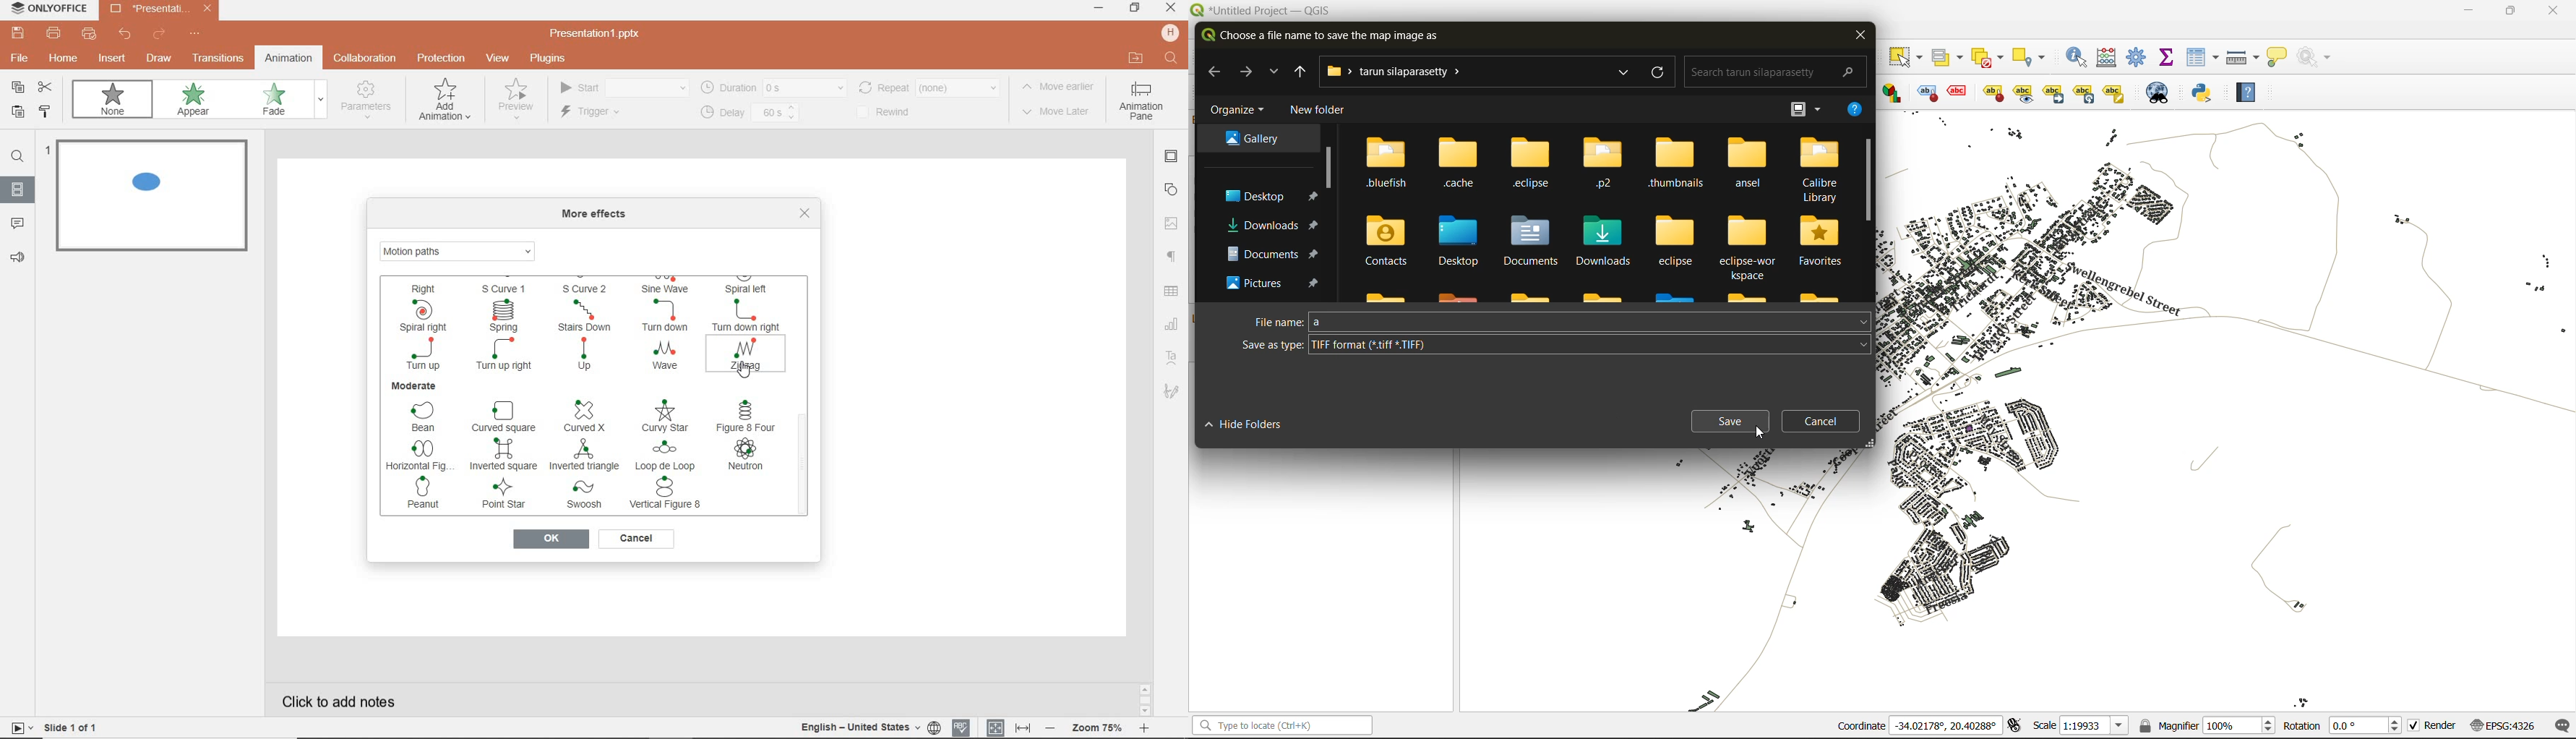 Image resolution: width=2576 pixels, height=756 pixels. I want to click on turn up, so click(423, 353).